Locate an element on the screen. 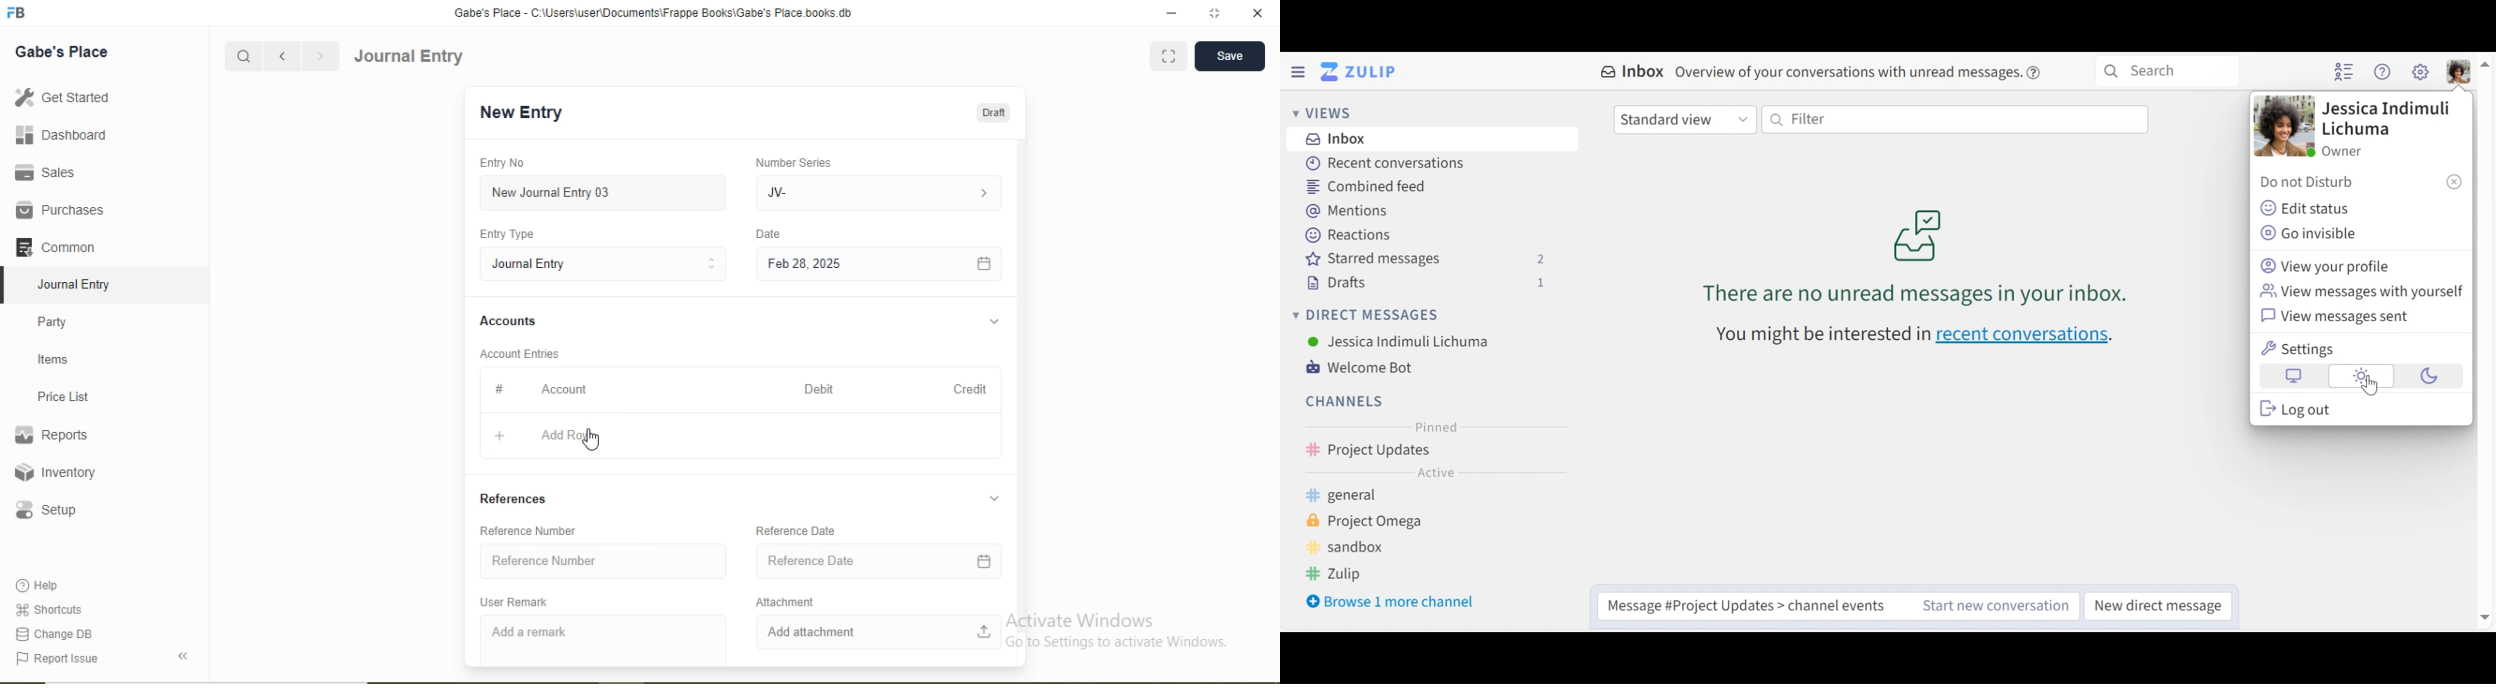 This screenshot has width=2520, height=700. Message #Project Updates > channel events is located at coordinates (1742, 607).